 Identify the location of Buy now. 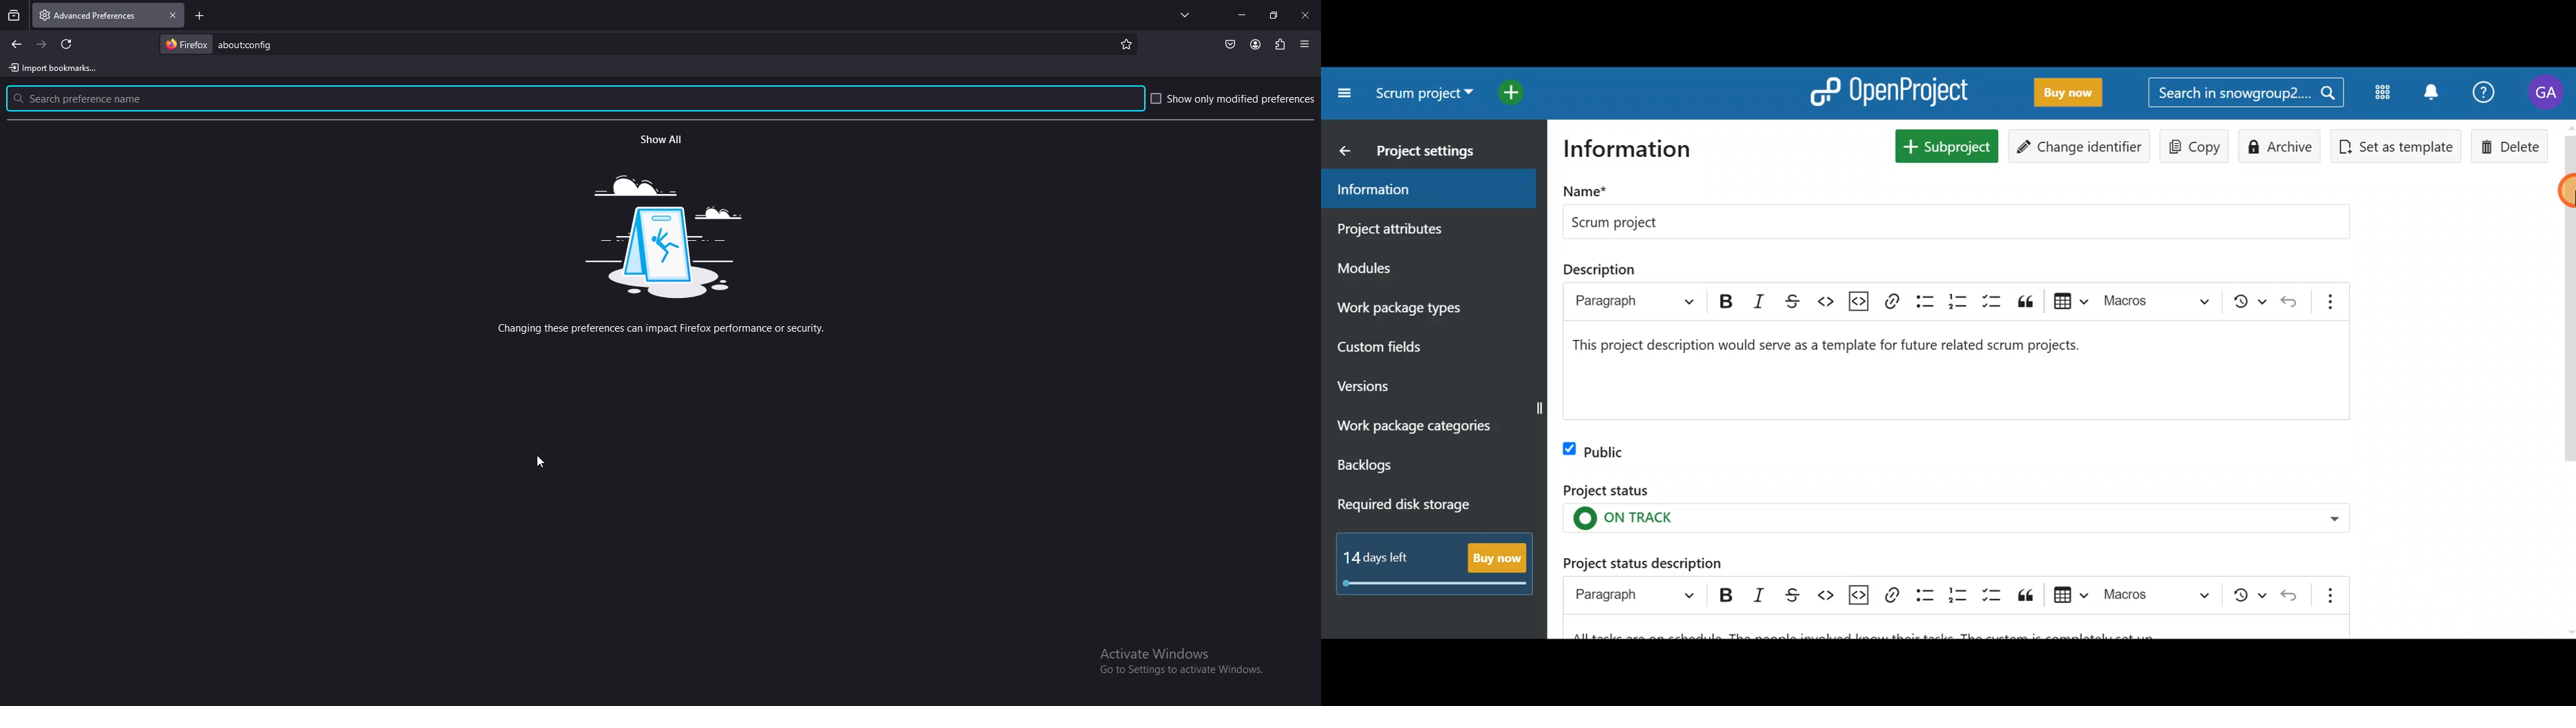
(1440, 566).